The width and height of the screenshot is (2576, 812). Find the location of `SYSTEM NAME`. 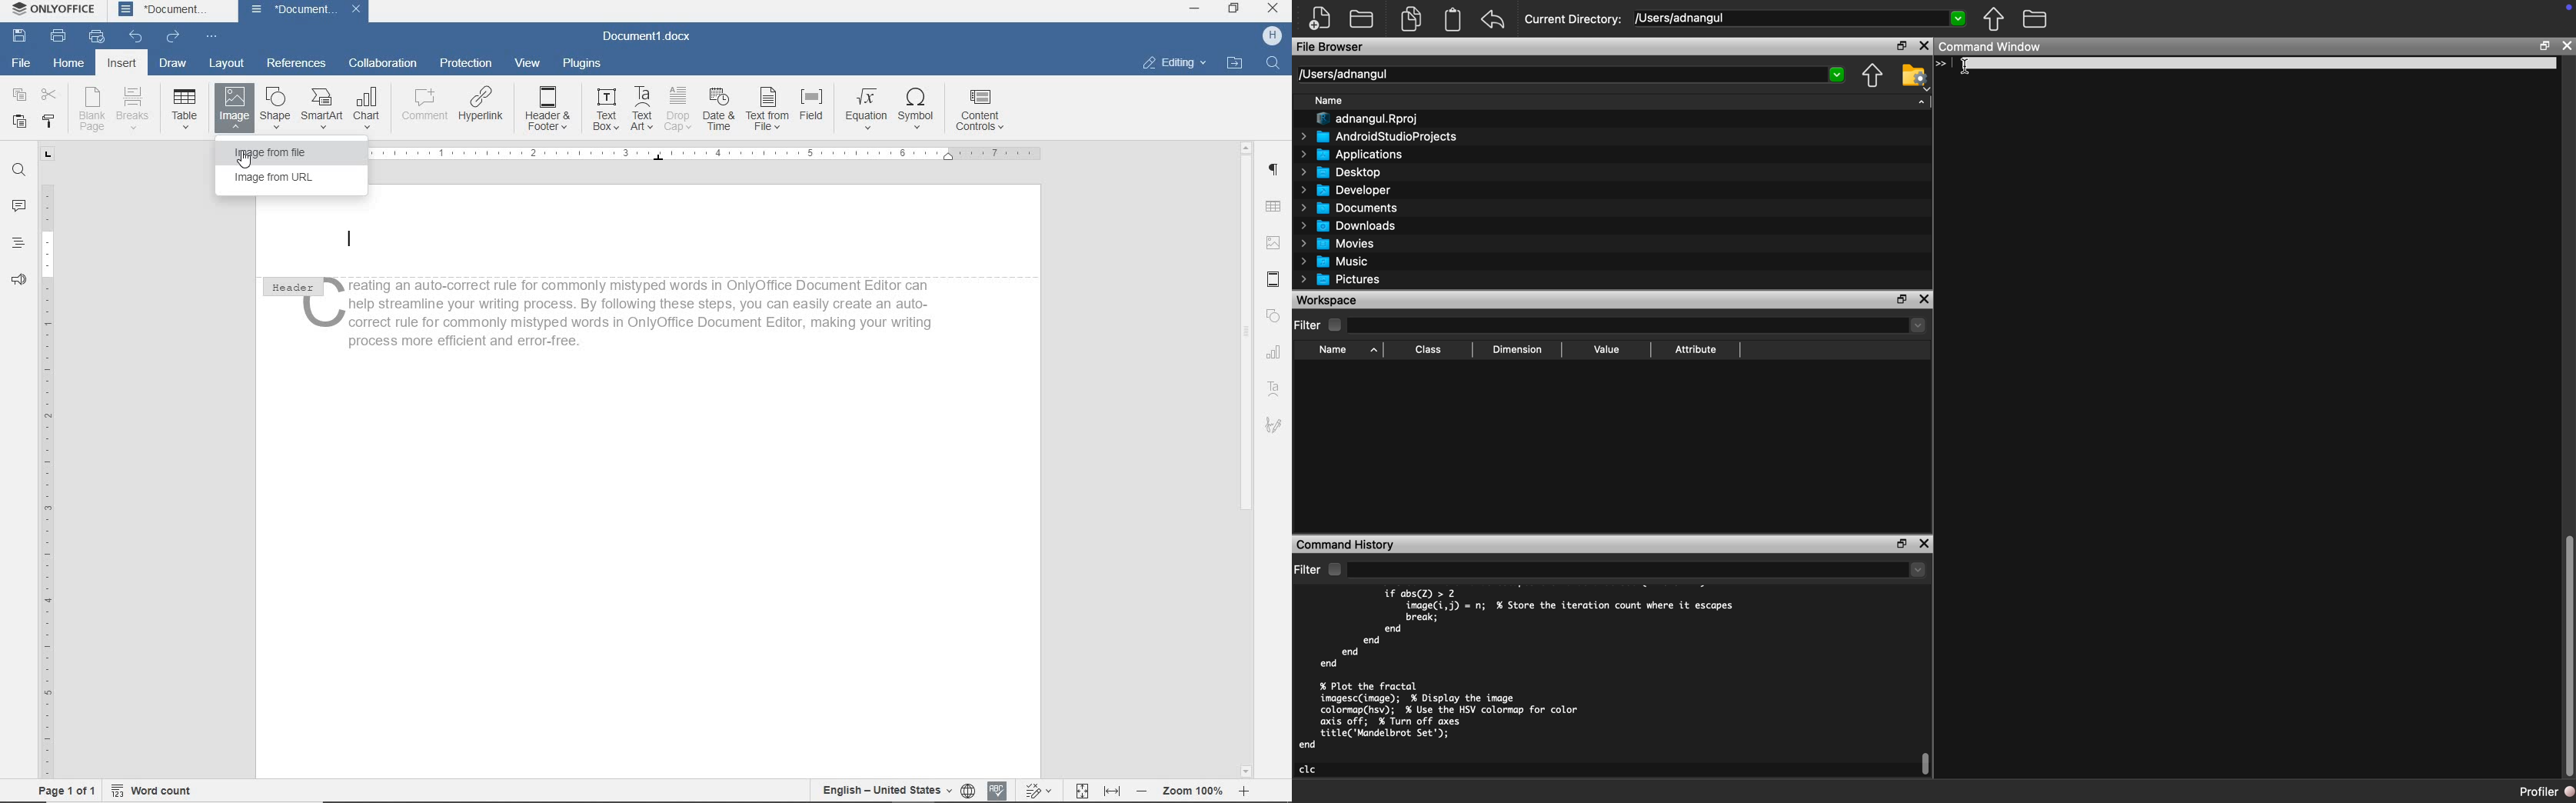

SYSTEM NAME is located at coordinates (50, 8).